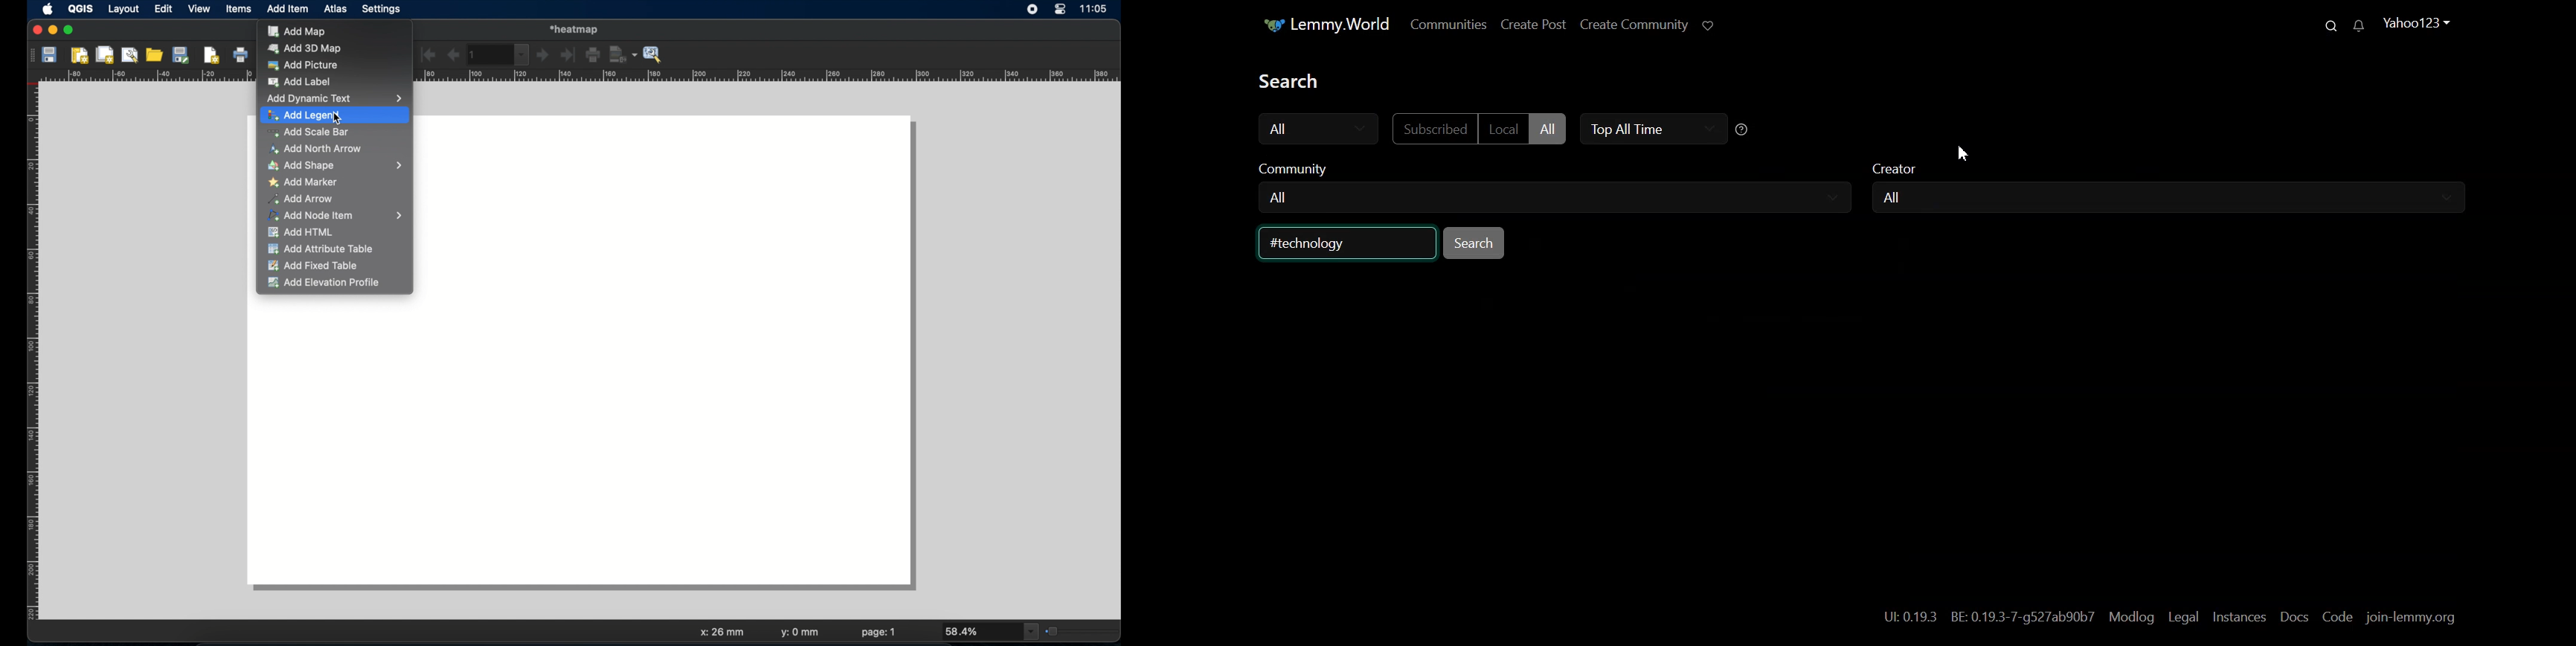 The image size is (2576, 672). I want to click on Add 3D map, so click(304, 48).